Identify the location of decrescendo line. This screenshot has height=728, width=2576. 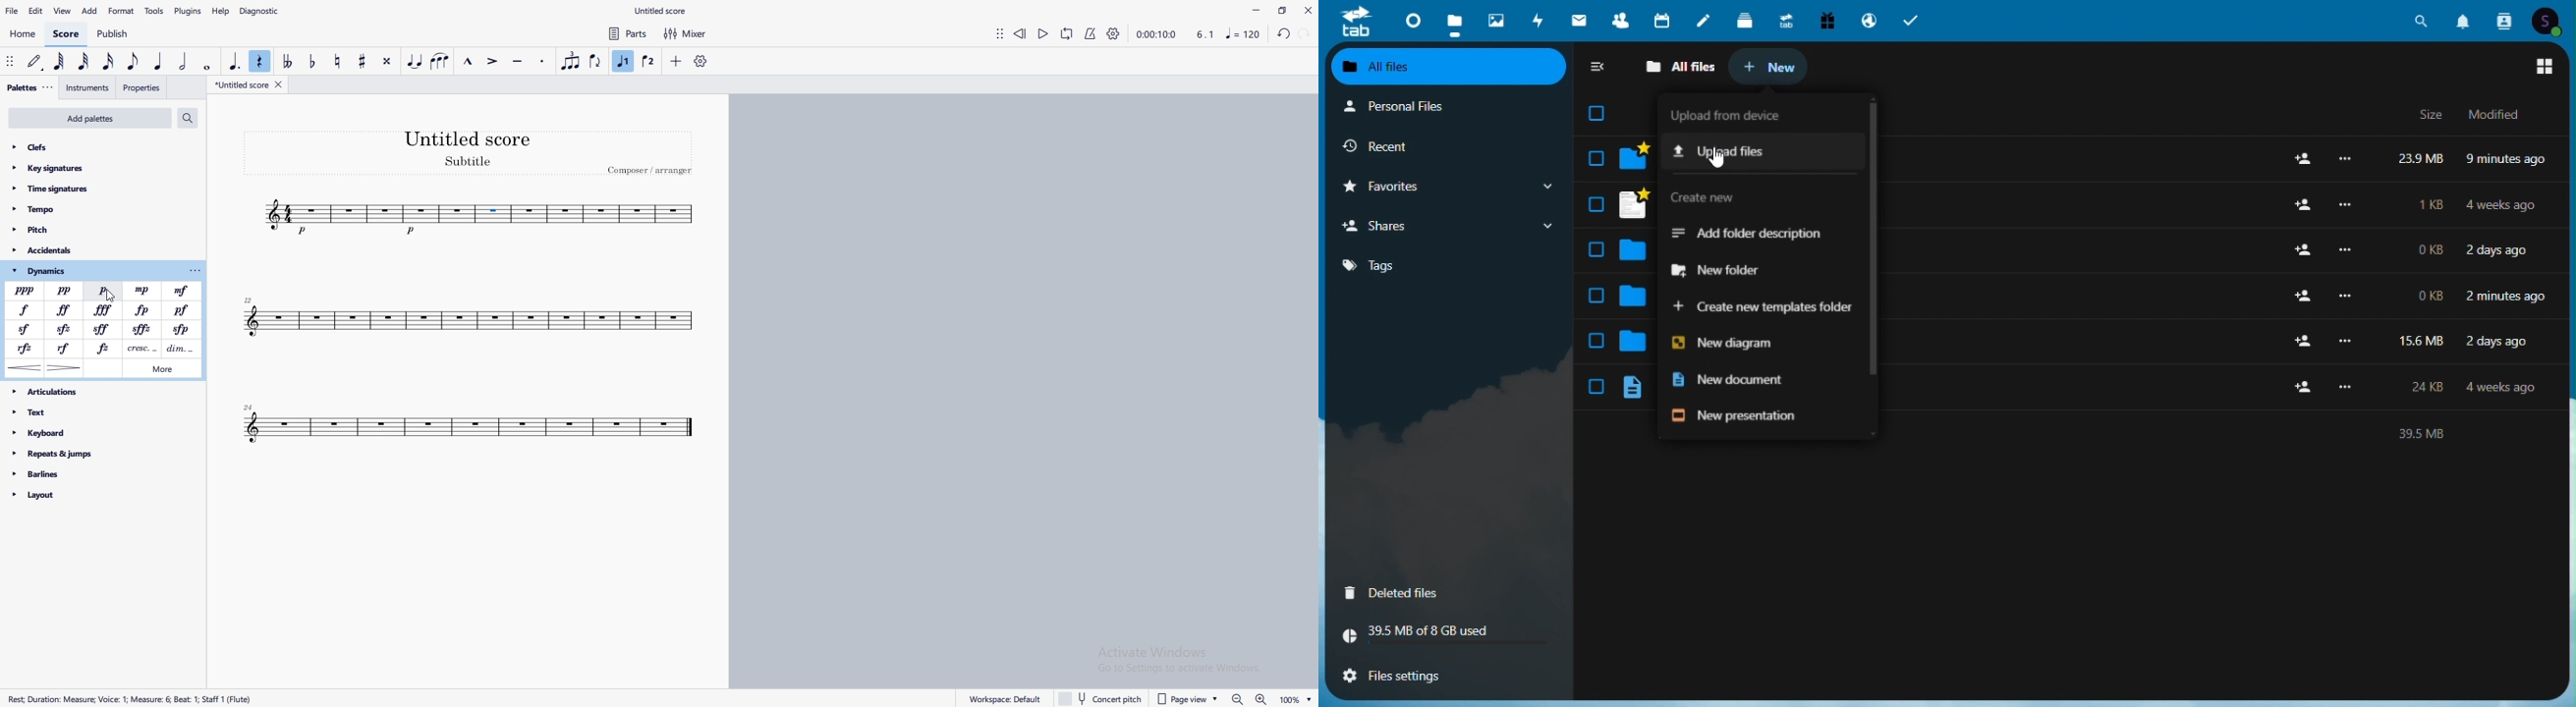
(182, 350).